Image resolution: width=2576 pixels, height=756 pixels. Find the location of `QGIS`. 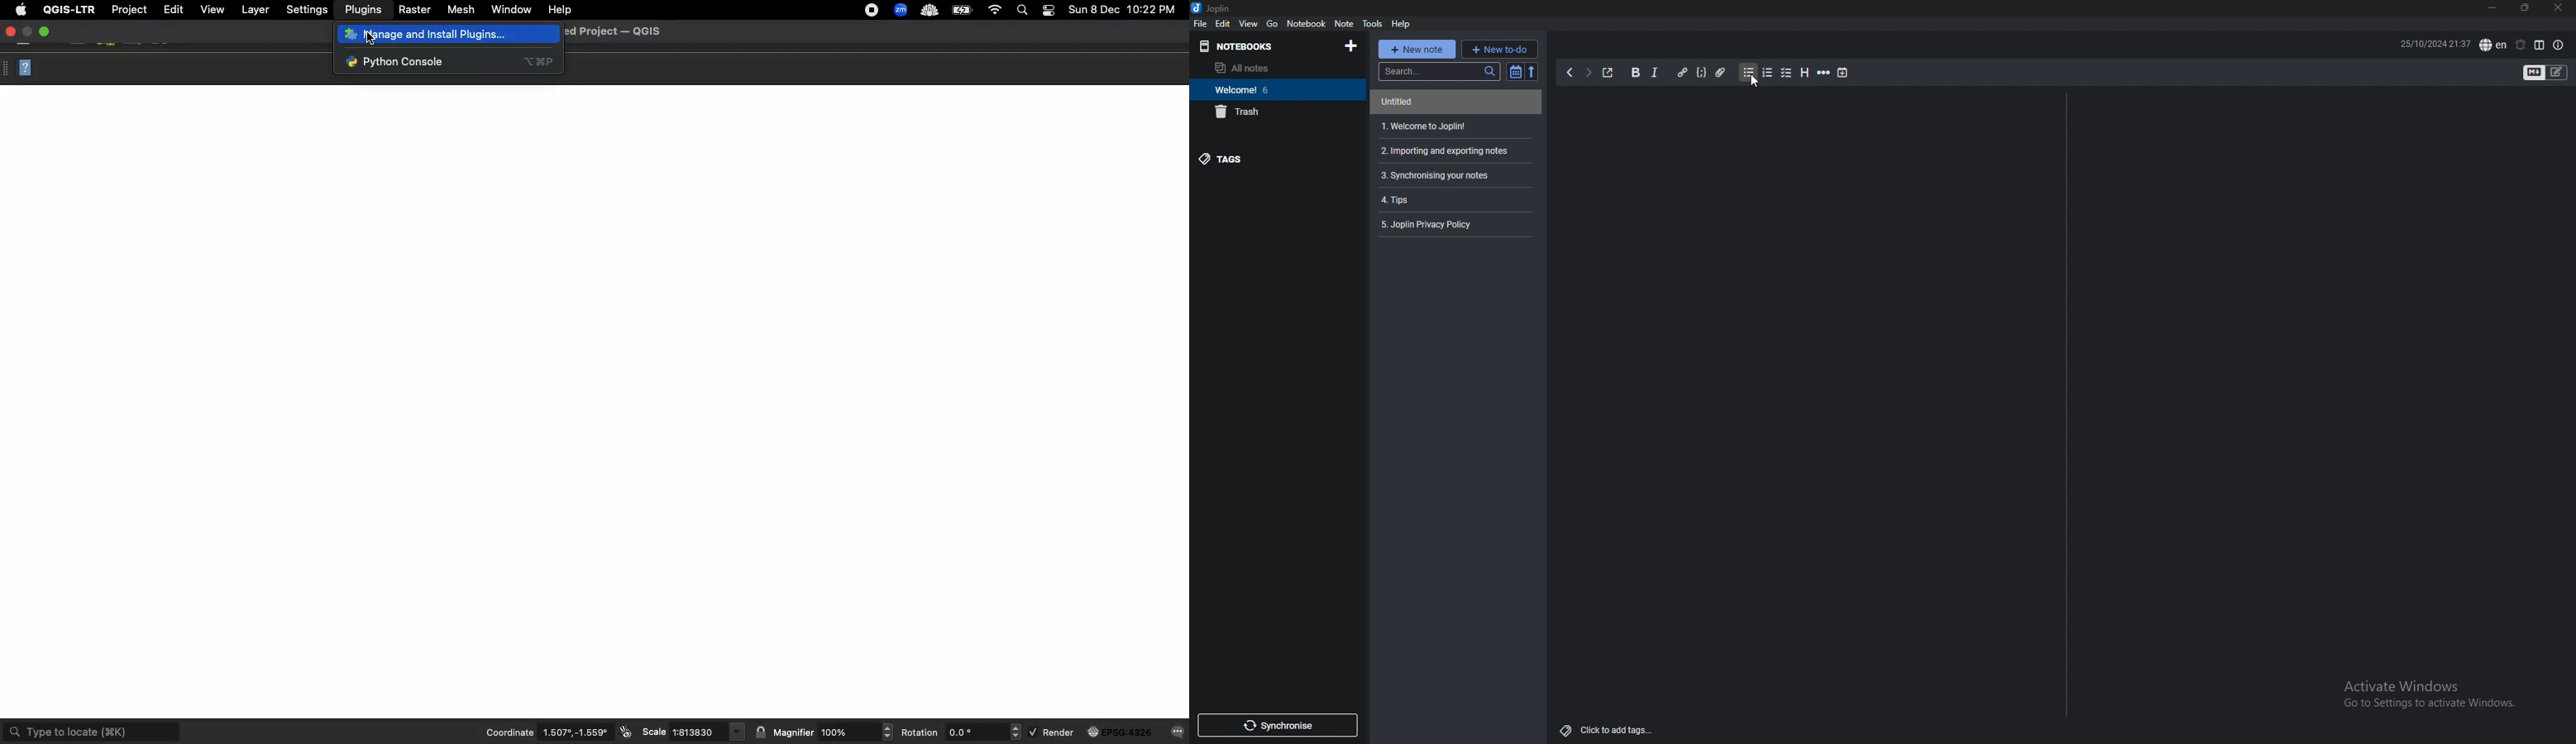

QGIS is located at coordinates (67, 10).